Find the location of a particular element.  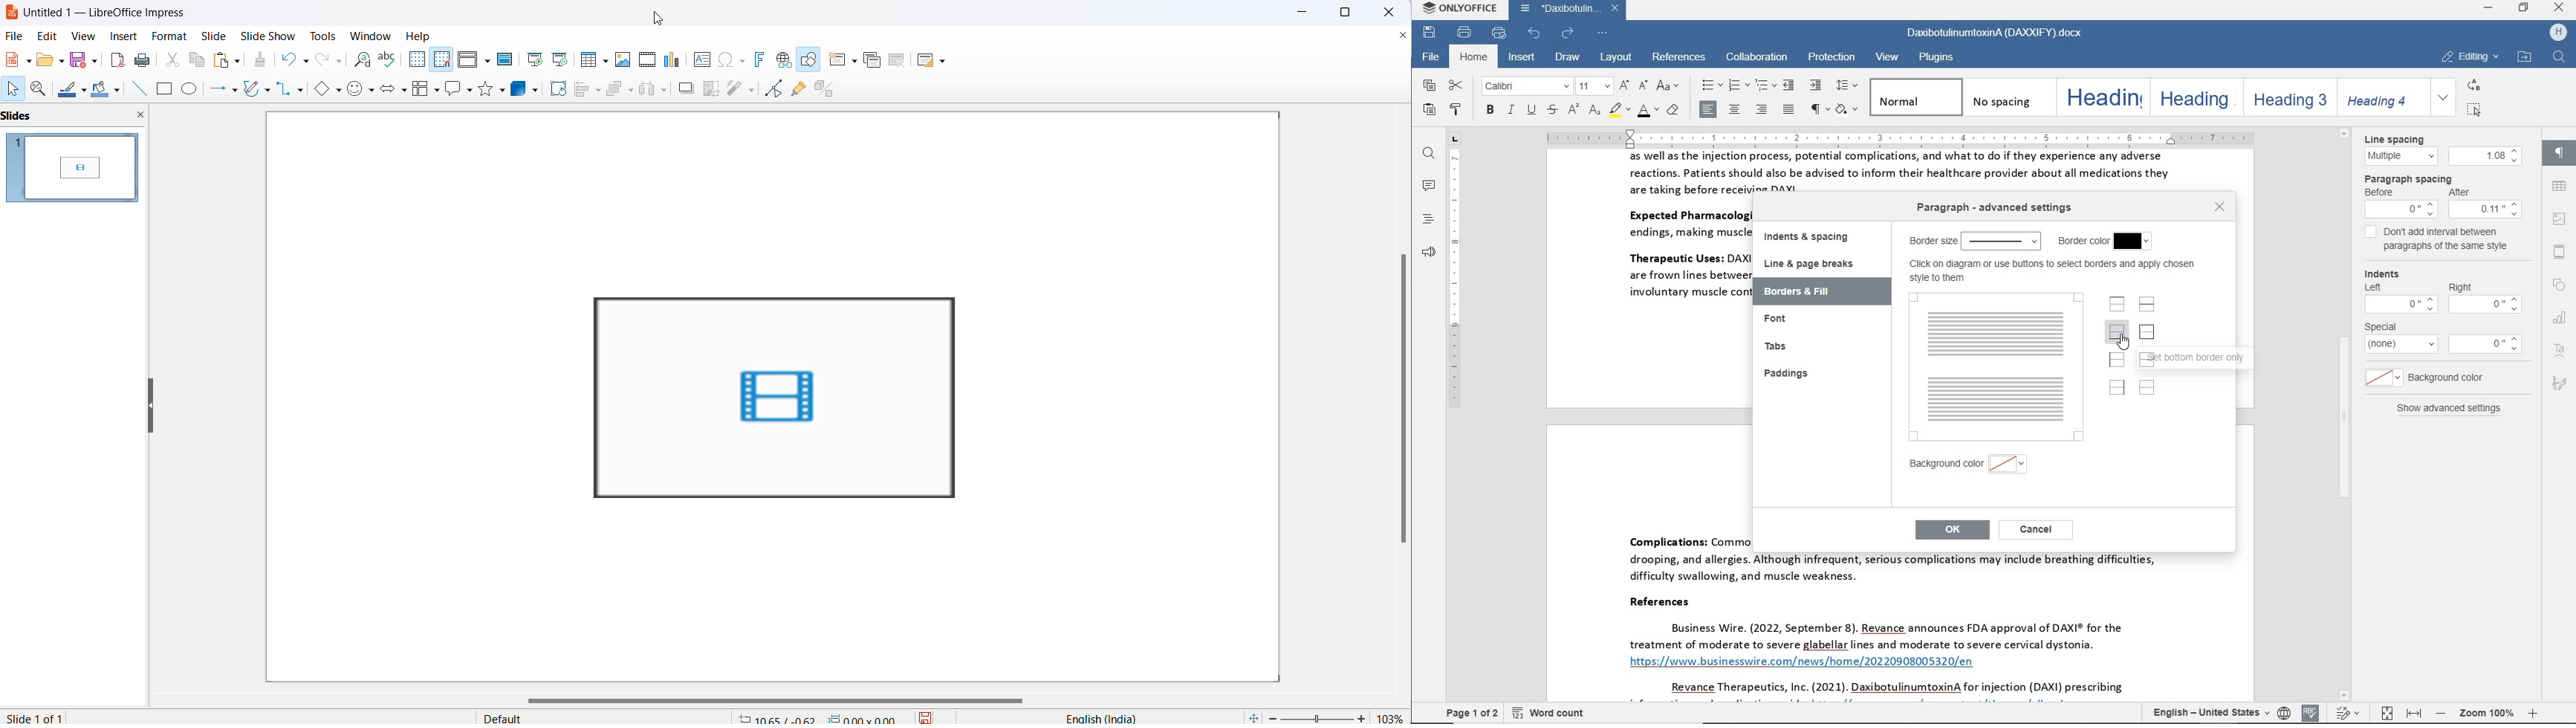

insert hyperlink is located at coordinates (786, 60).